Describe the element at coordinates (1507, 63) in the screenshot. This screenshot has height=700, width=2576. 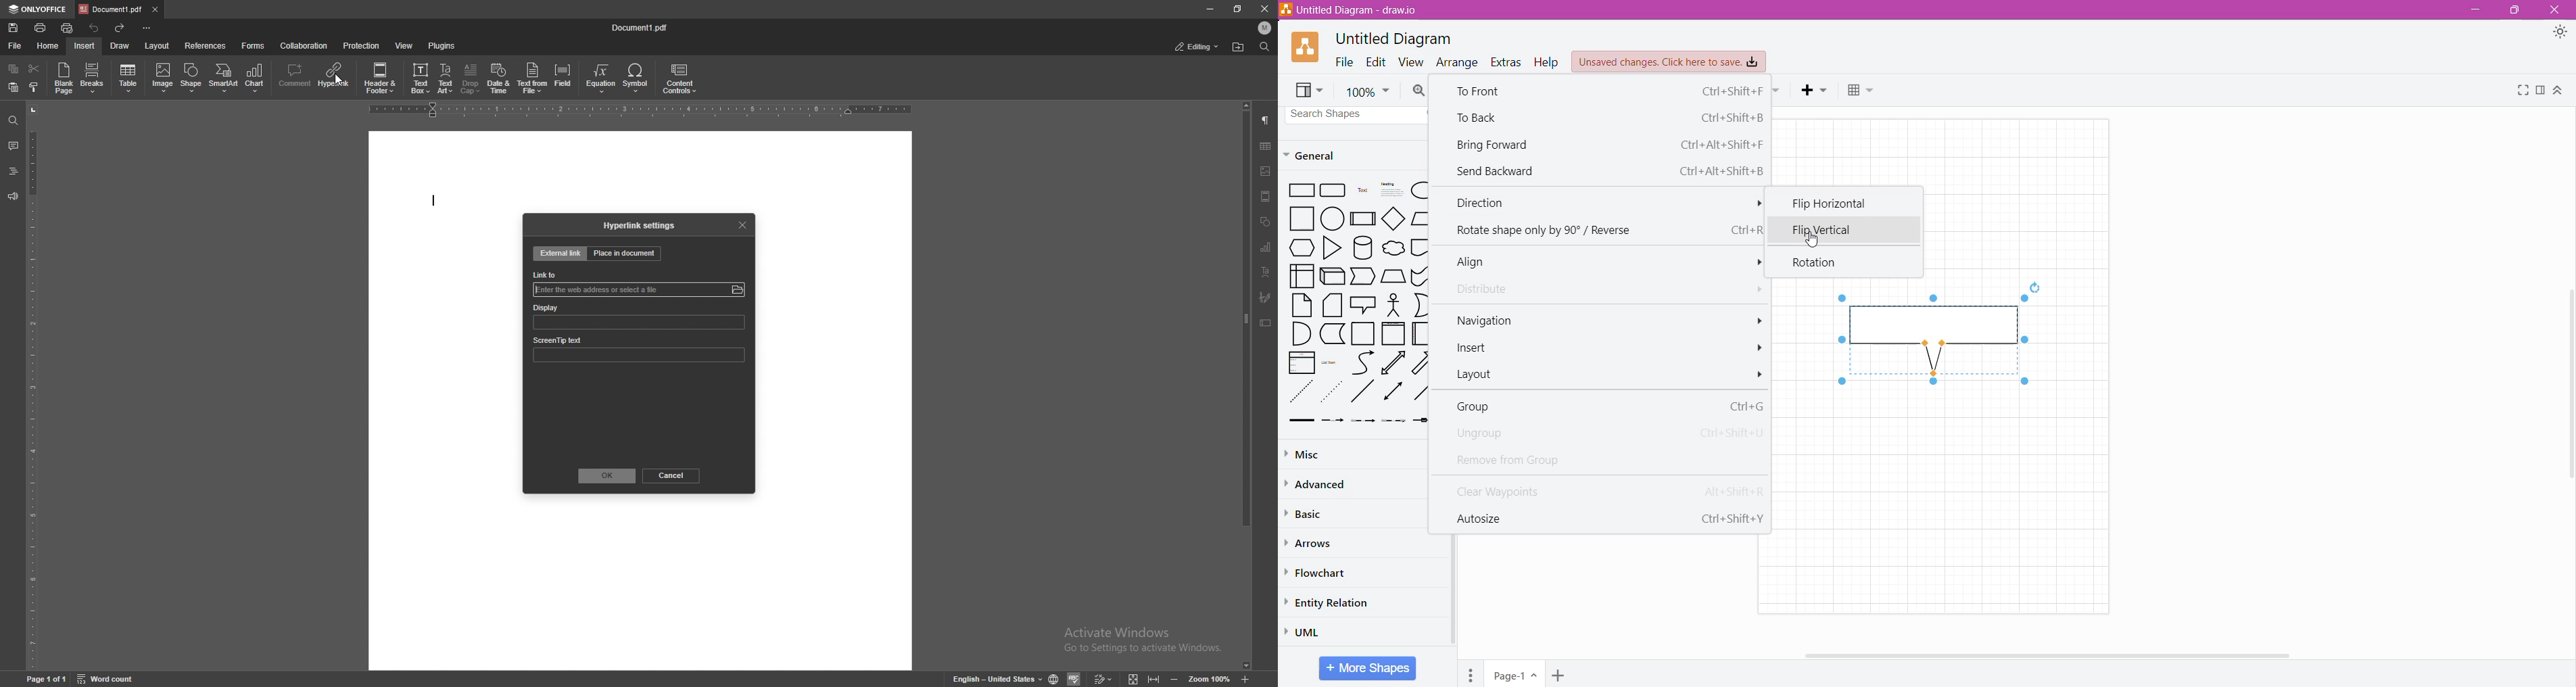
I see `Extras` at that location.